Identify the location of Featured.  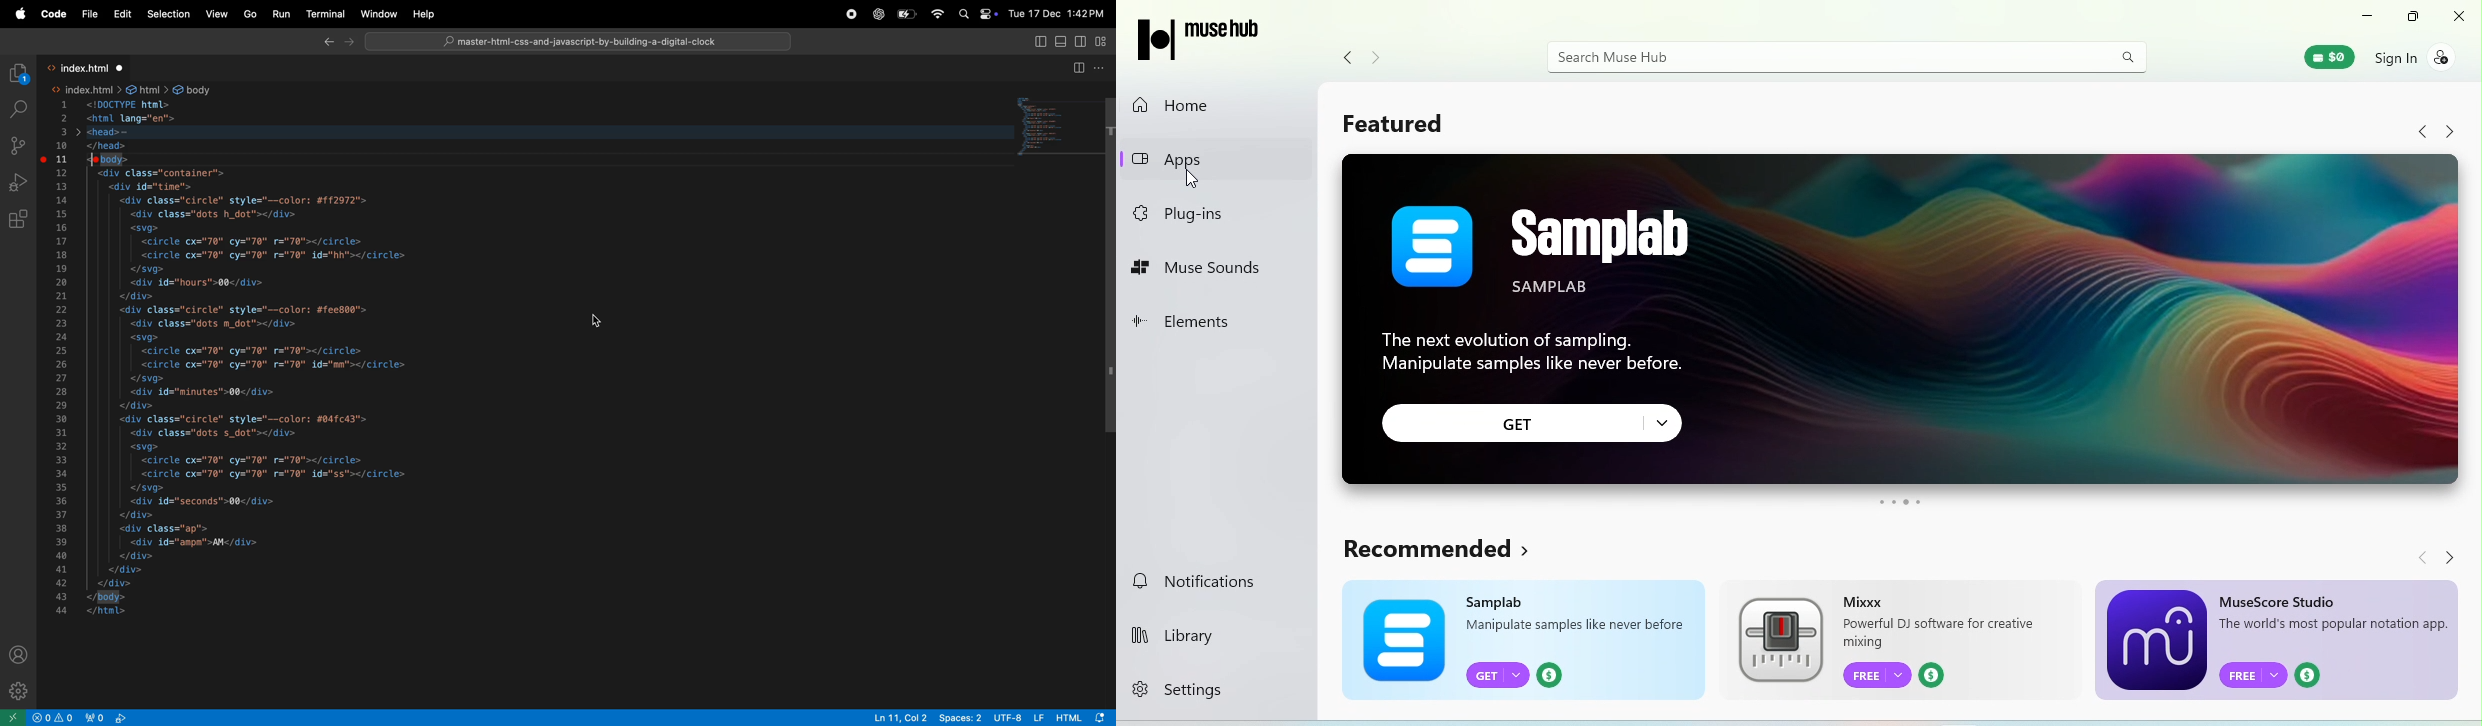
(1411, 129).